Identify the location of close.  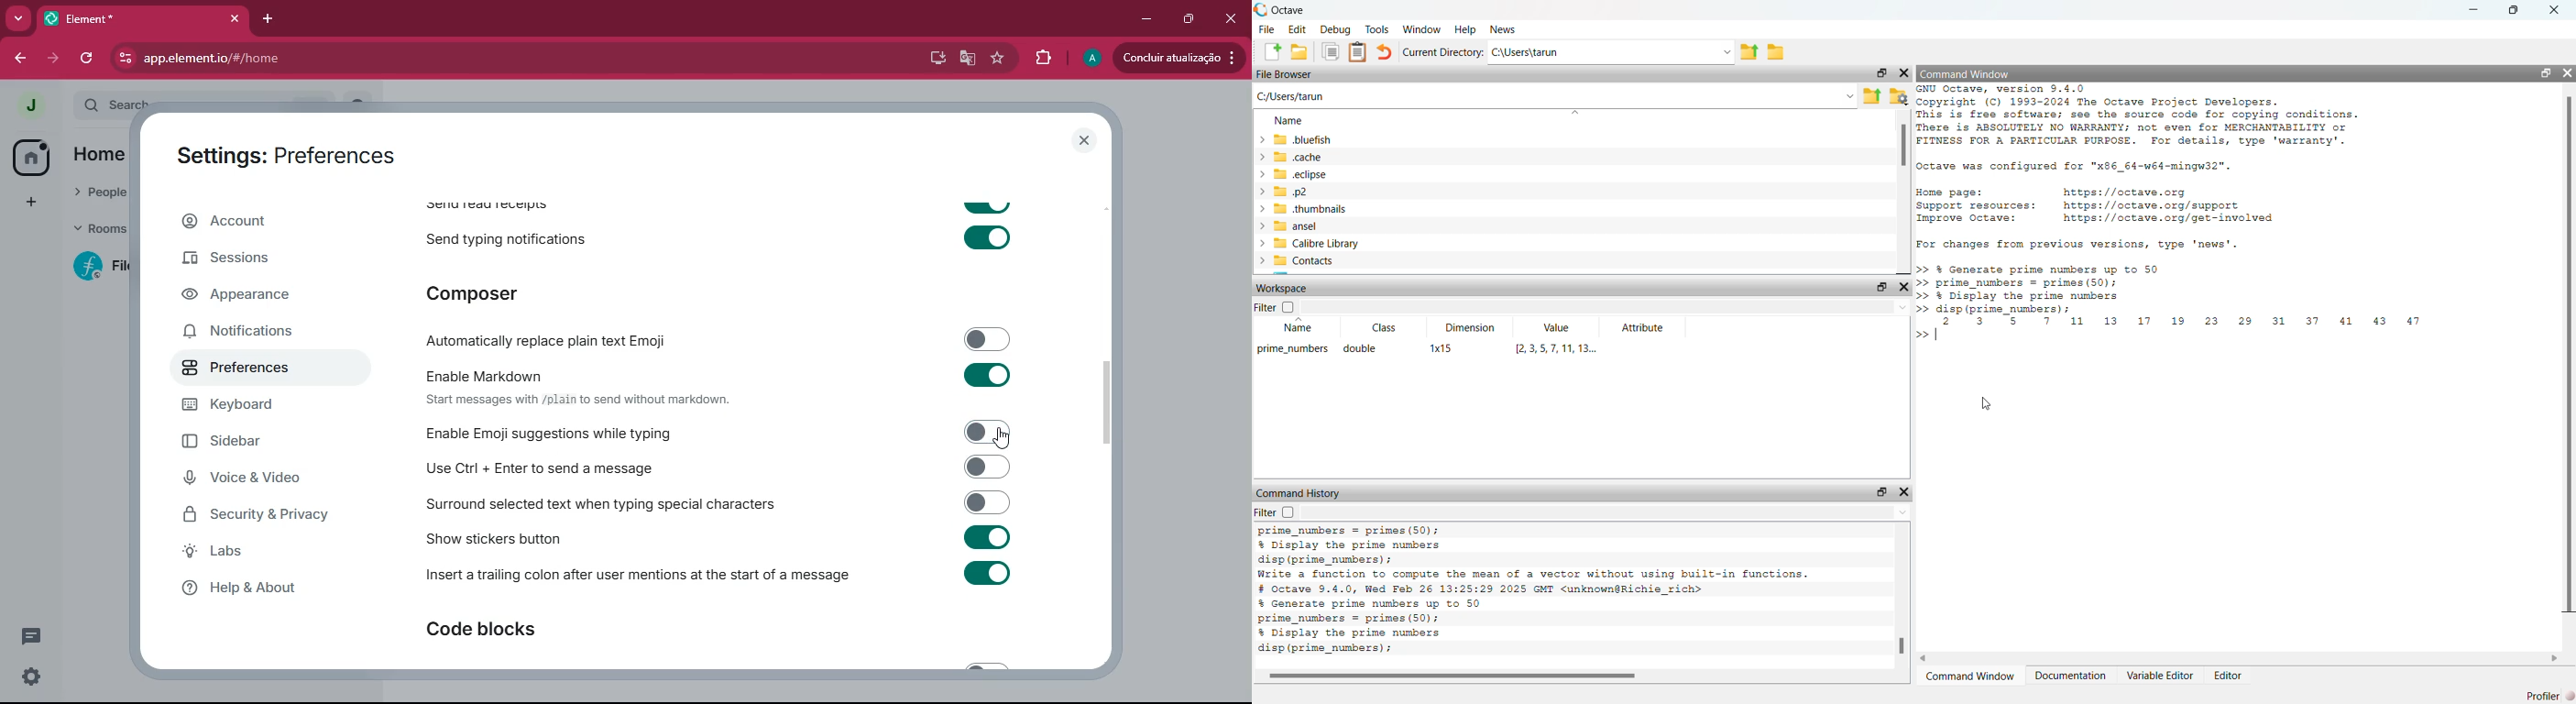
(1905, 286).